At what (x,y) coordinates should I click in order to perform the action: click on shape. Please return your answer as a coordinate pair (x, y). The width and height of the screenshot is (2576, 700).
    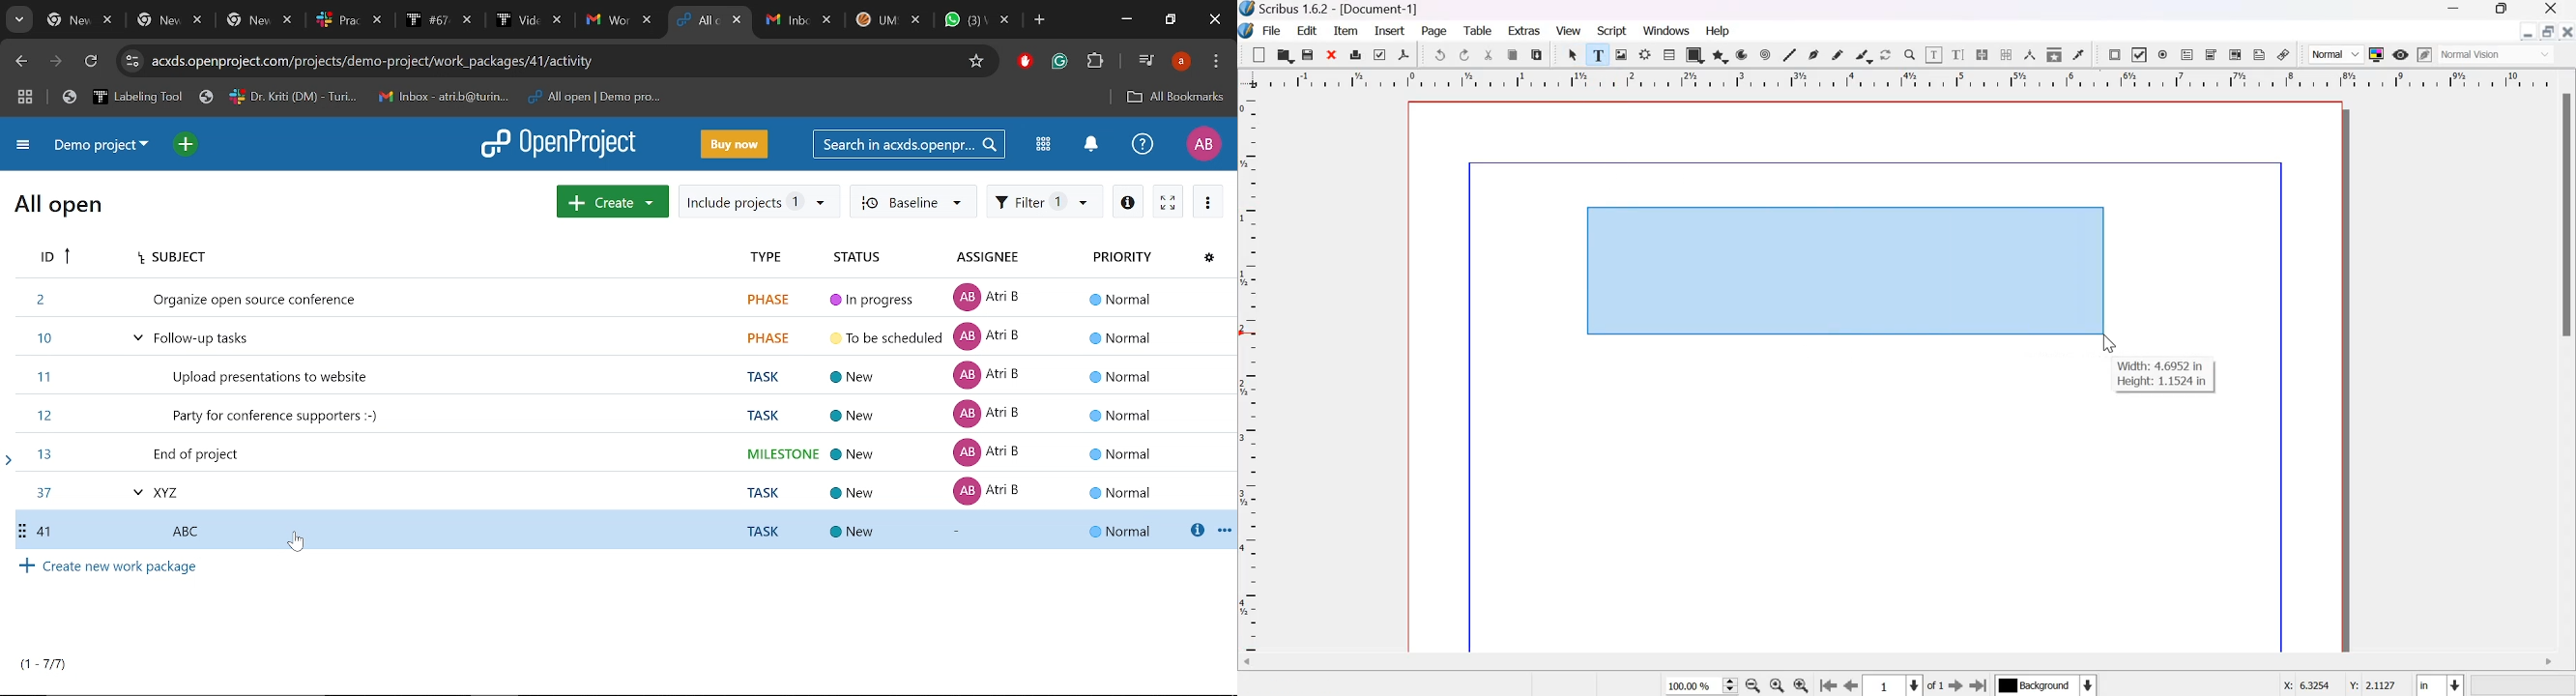
    Looking at the image, I should click on (1695, 54).